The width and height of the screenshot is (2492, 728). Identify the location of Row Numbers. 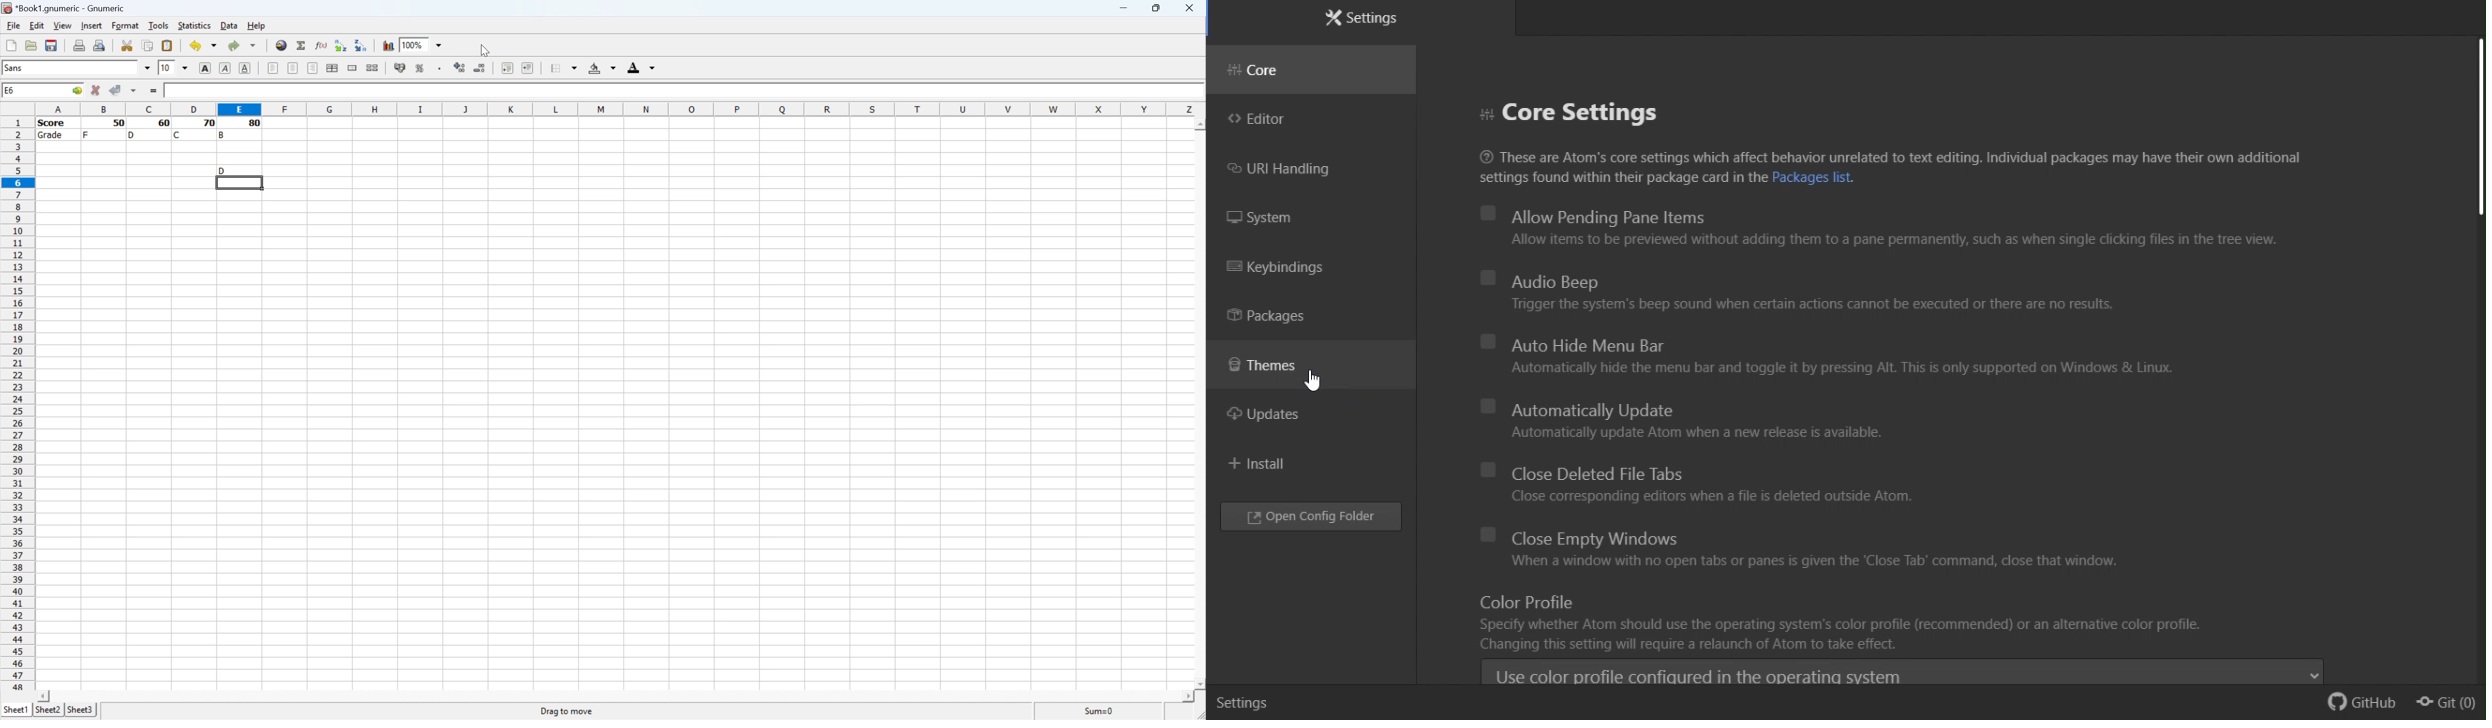
(18, 401).